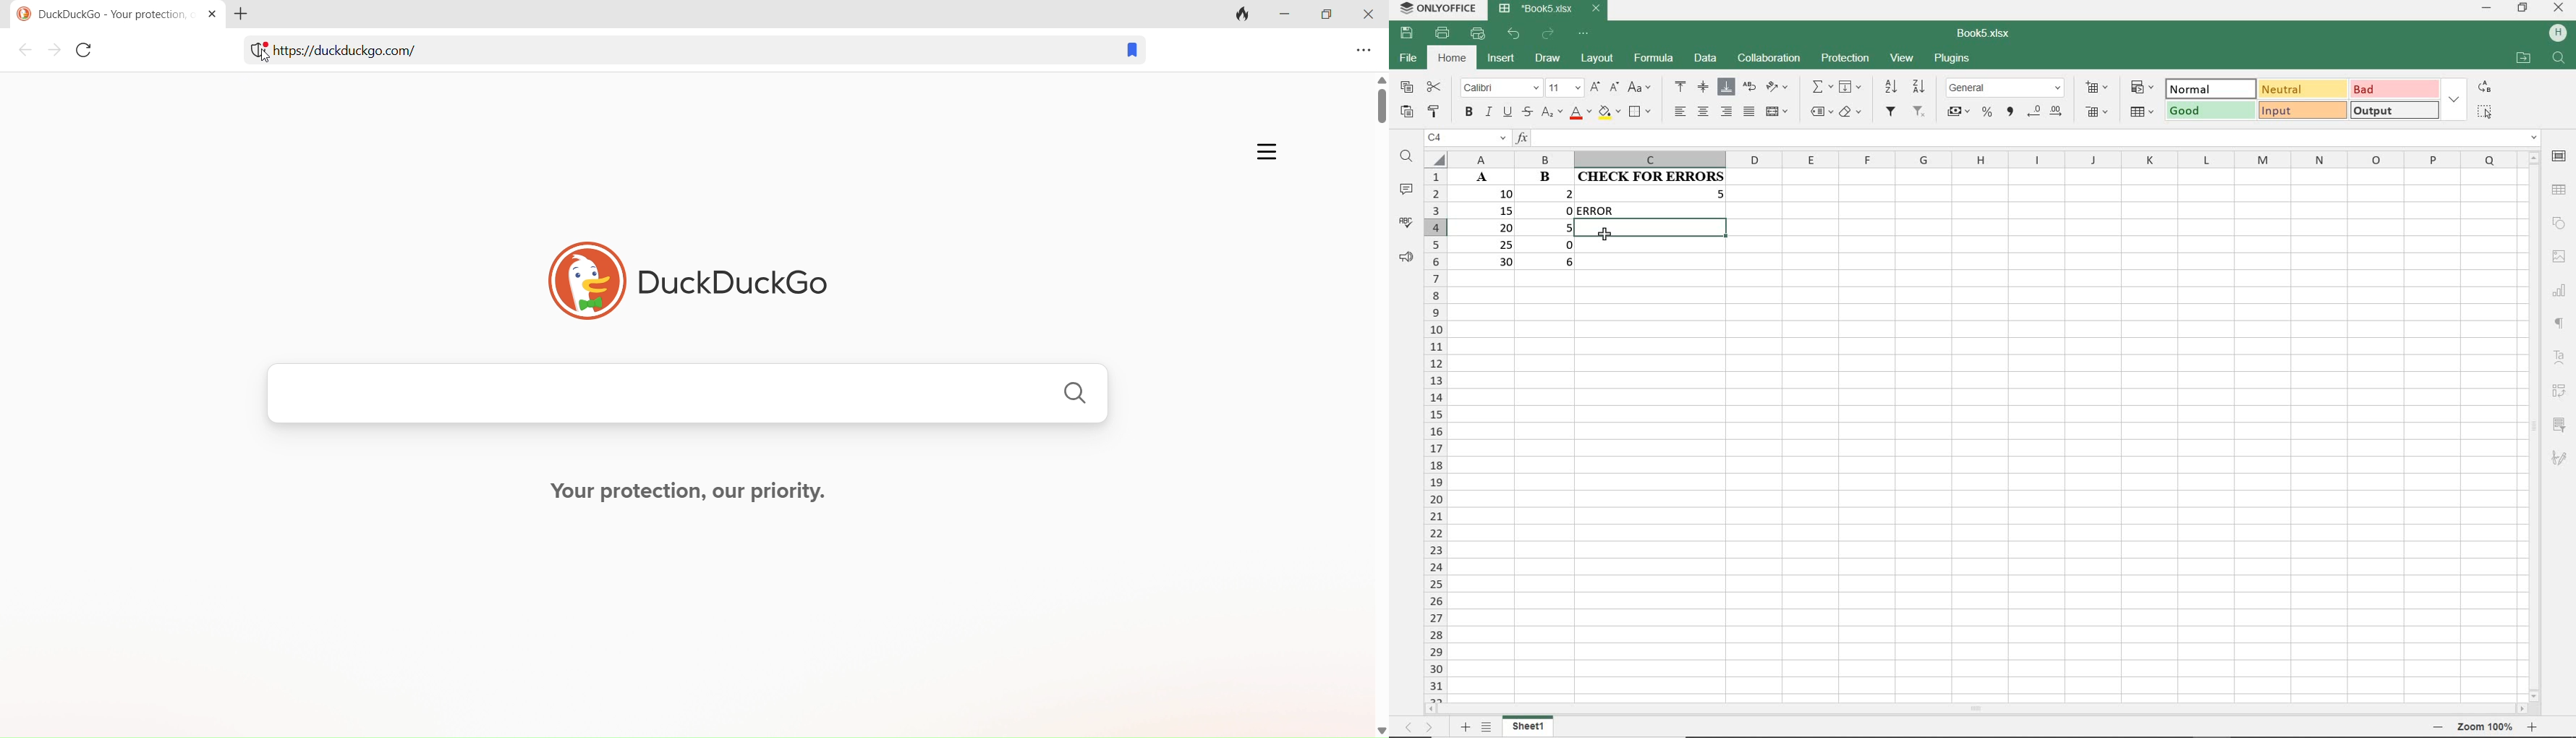 The width and height of the screenshot is (2576, 756). Describe the element at coordinates (2395, 88) in the screenshot. I see `BAD` at that location.